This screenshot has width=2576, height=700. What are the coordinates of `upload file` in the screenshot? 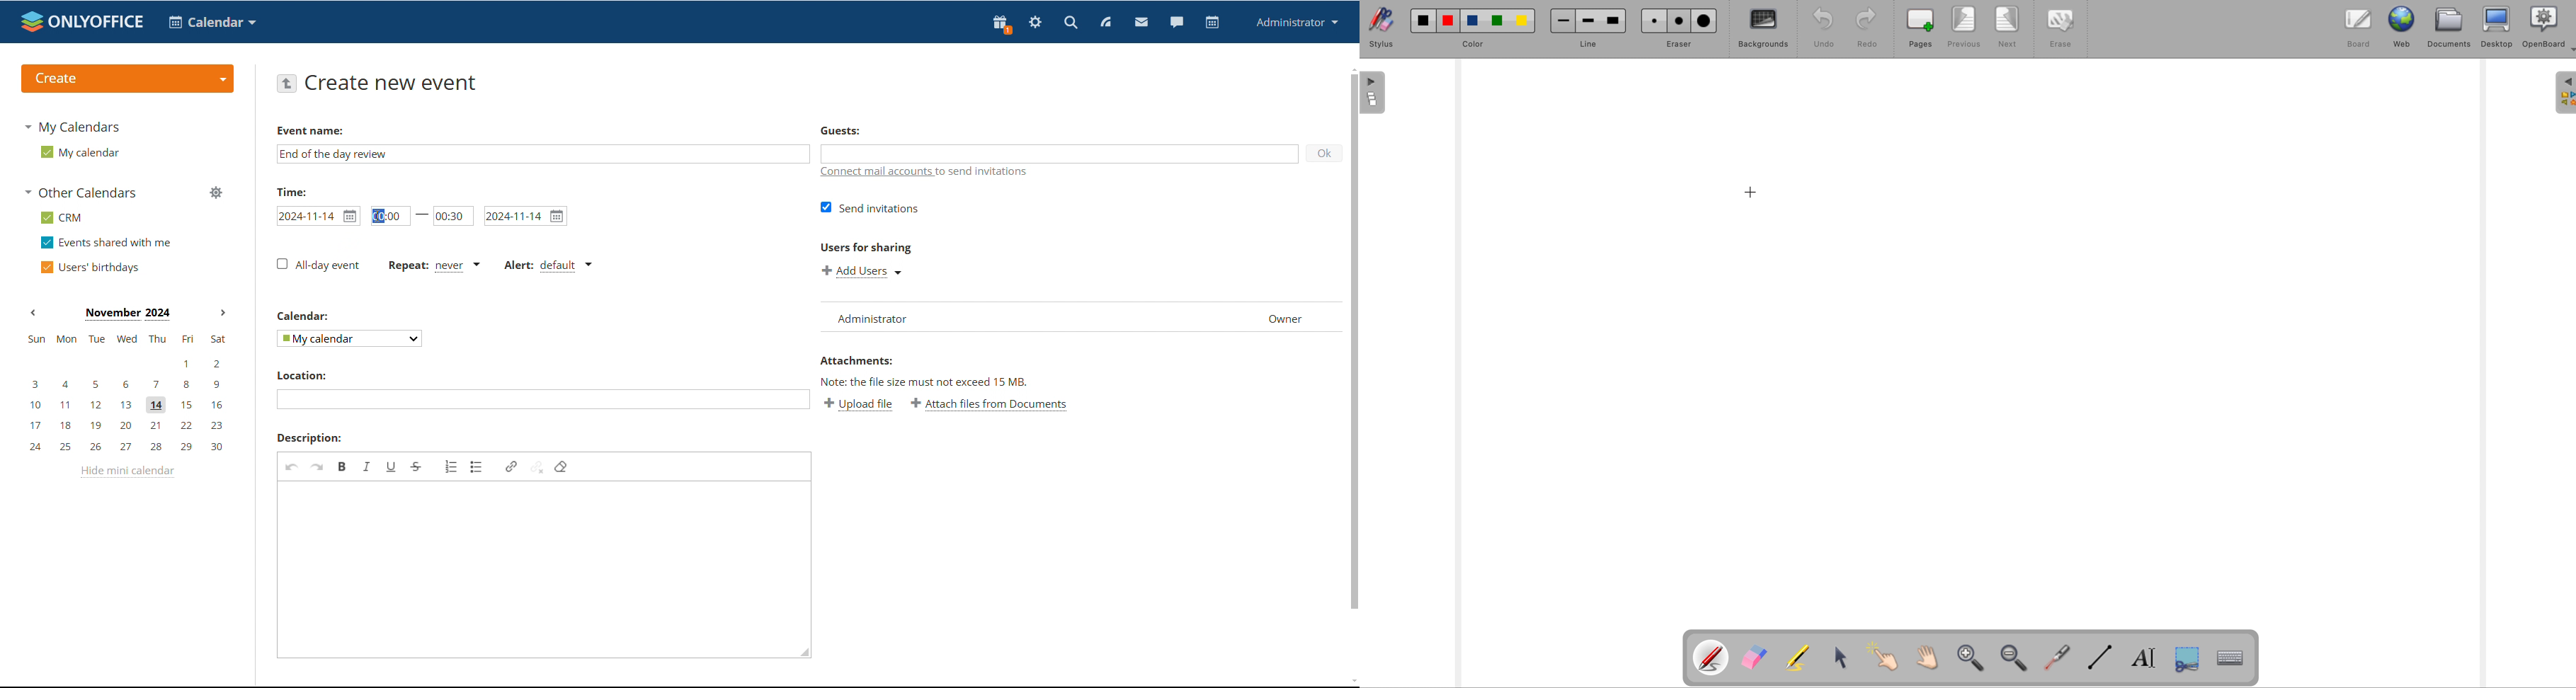 It's located at (858, 403).